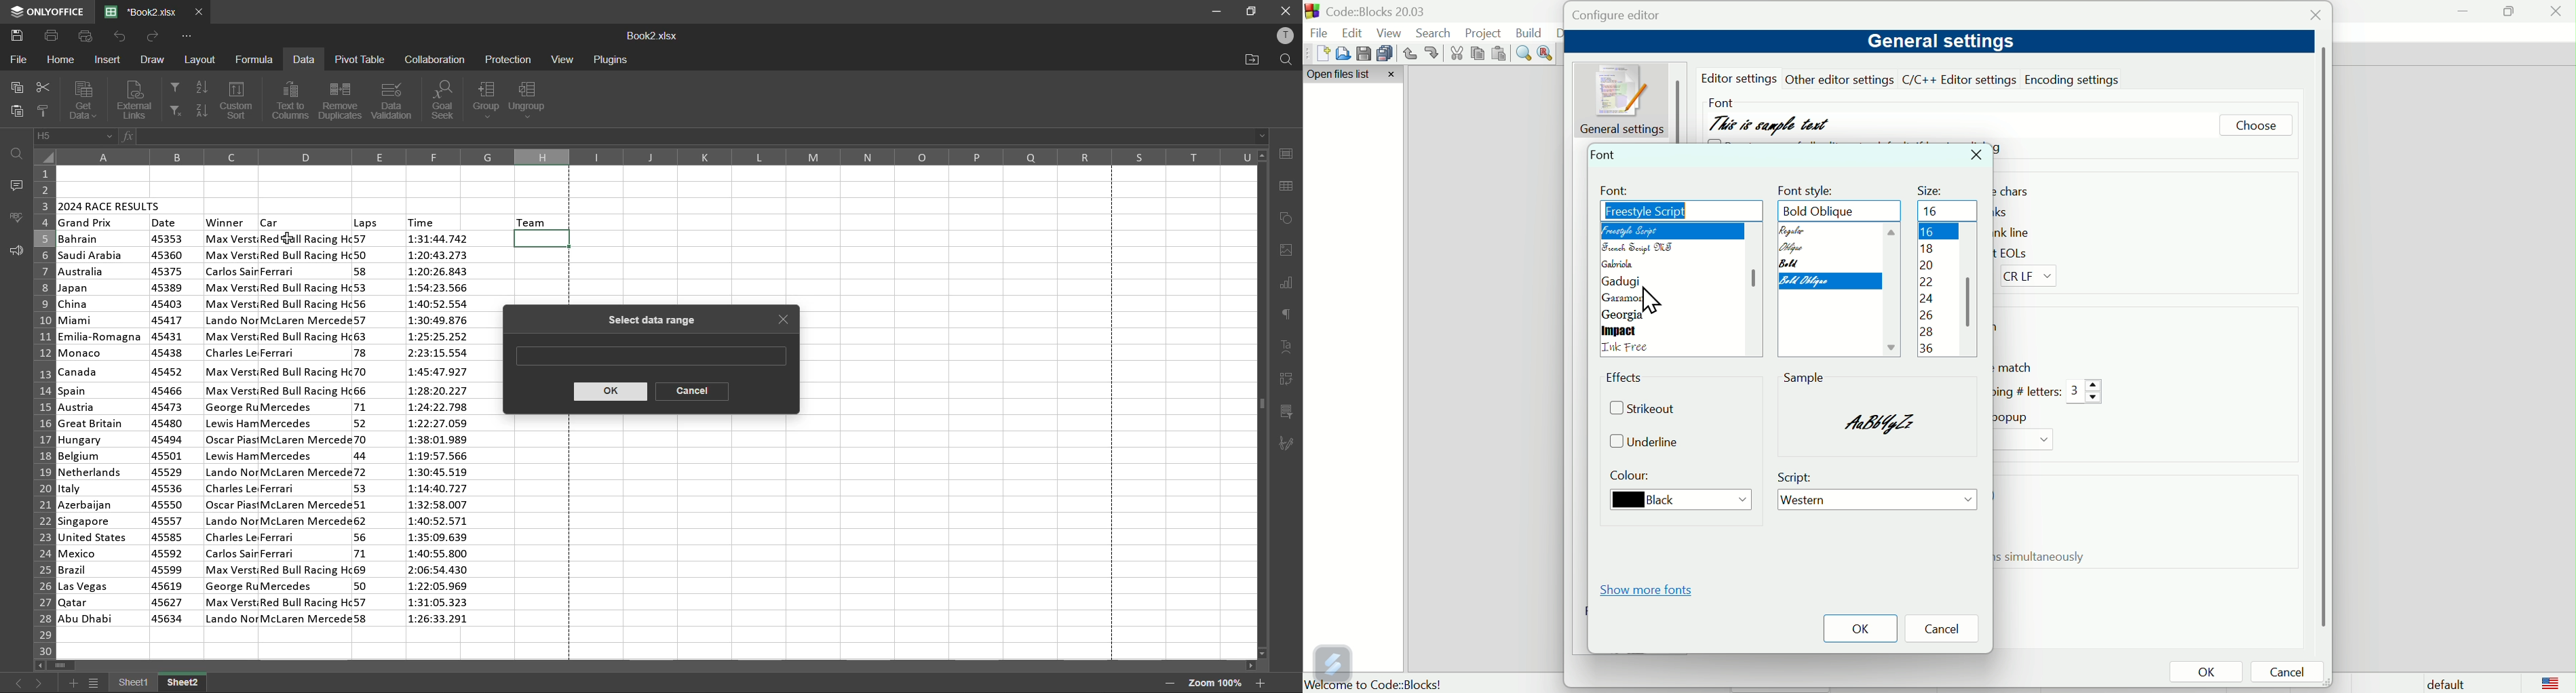  I want to click on Strike out, so click(1648, 410).